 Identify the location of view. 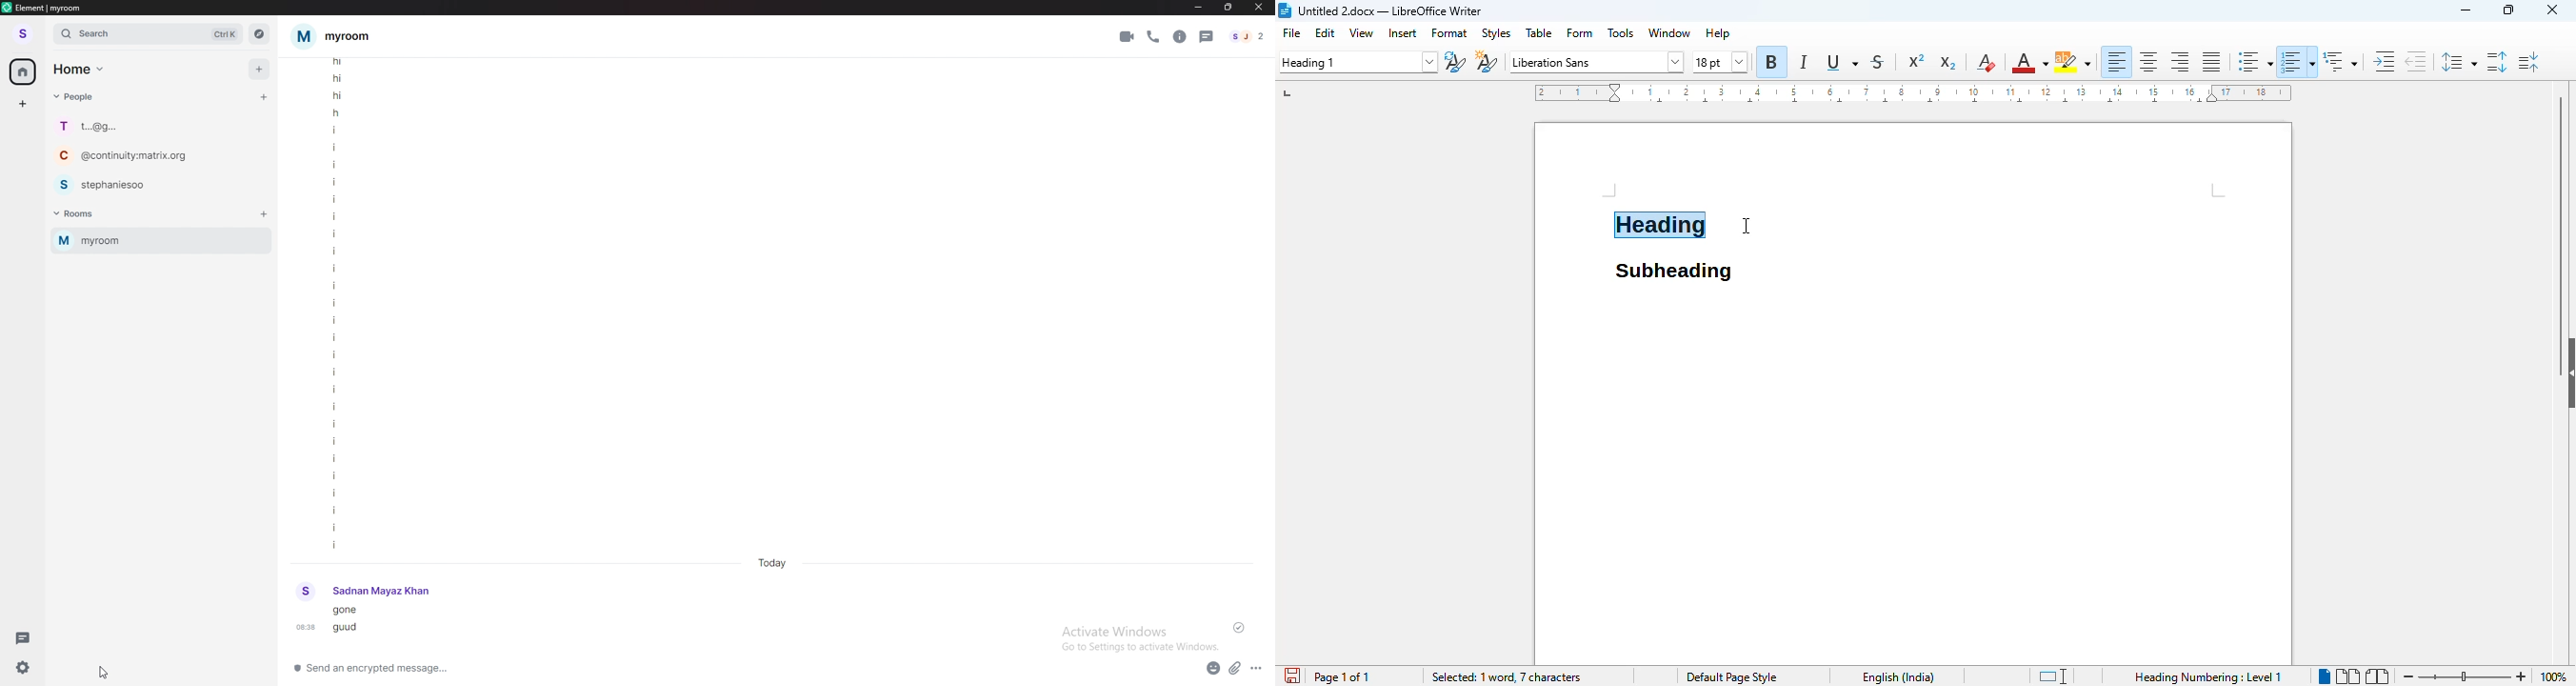
(1362, 32).